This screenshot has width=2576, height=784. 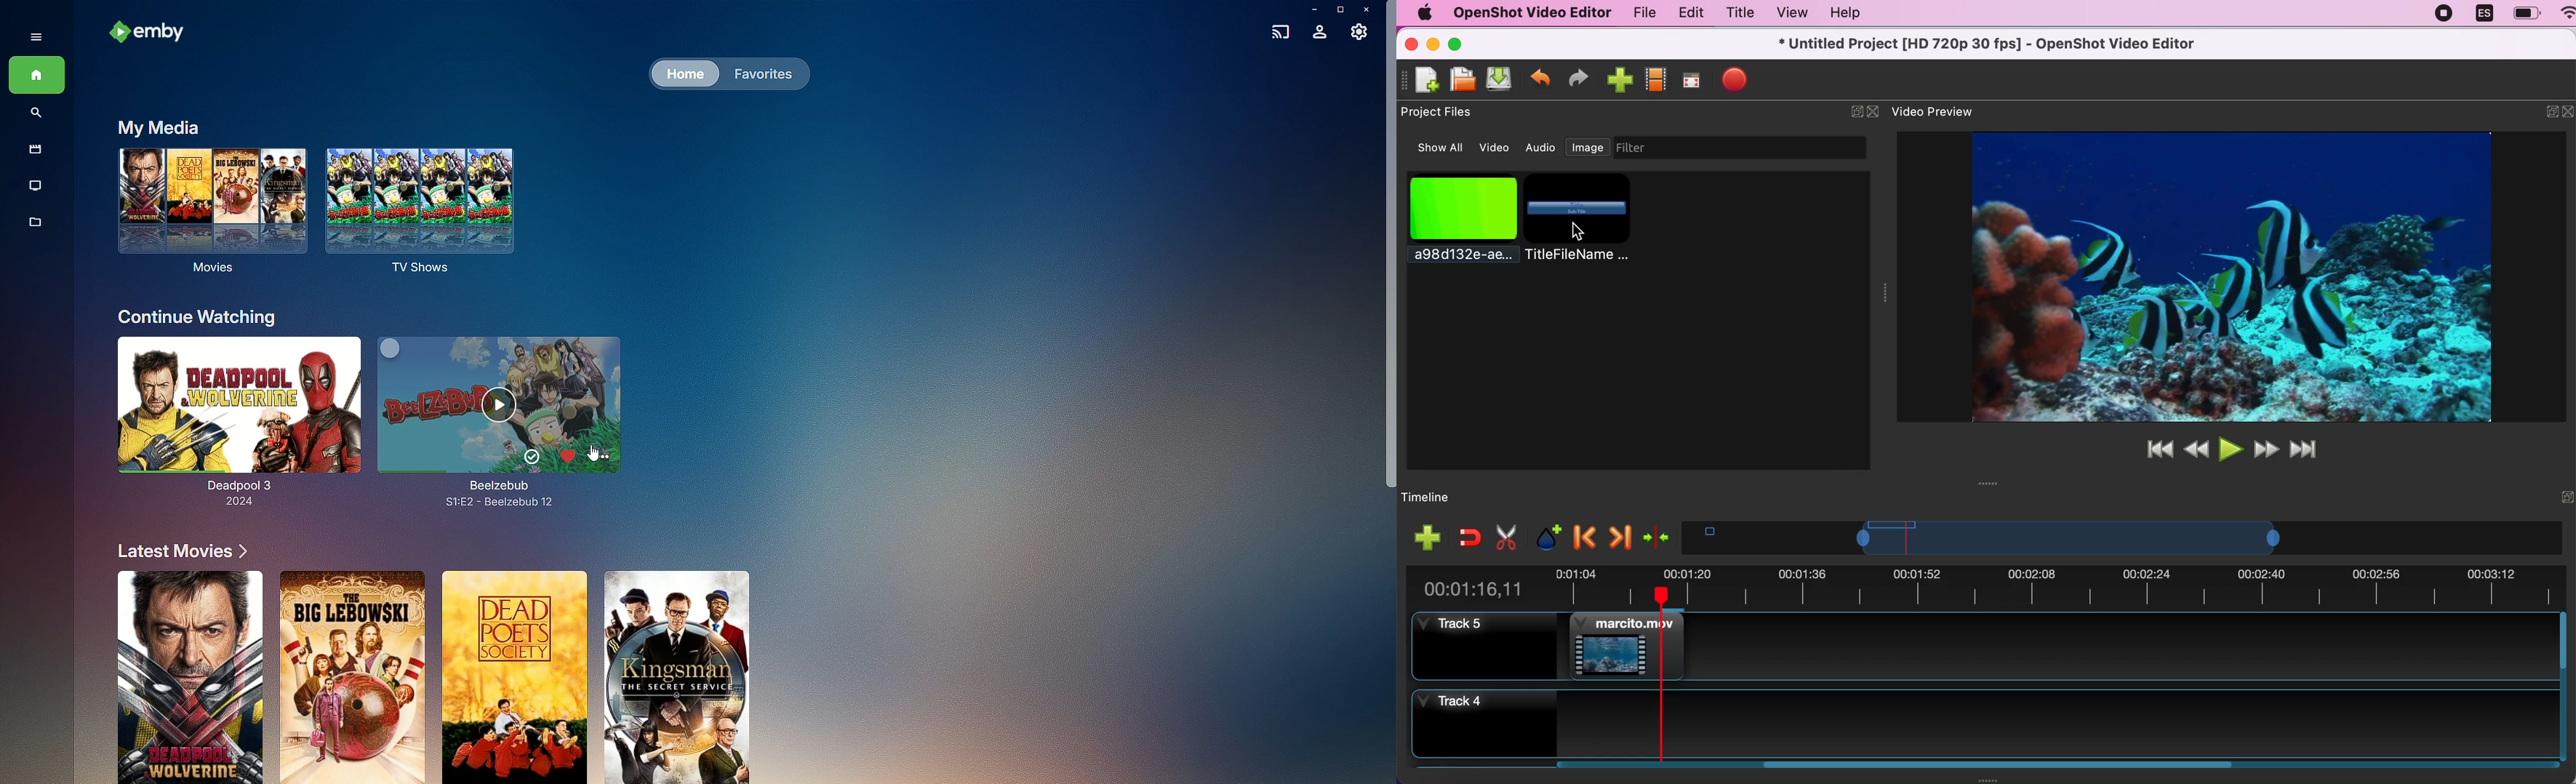 What do you see at coordinates (2544, 114) in the screenshot?
I see `minimize` at bounding box center [2544, 114].